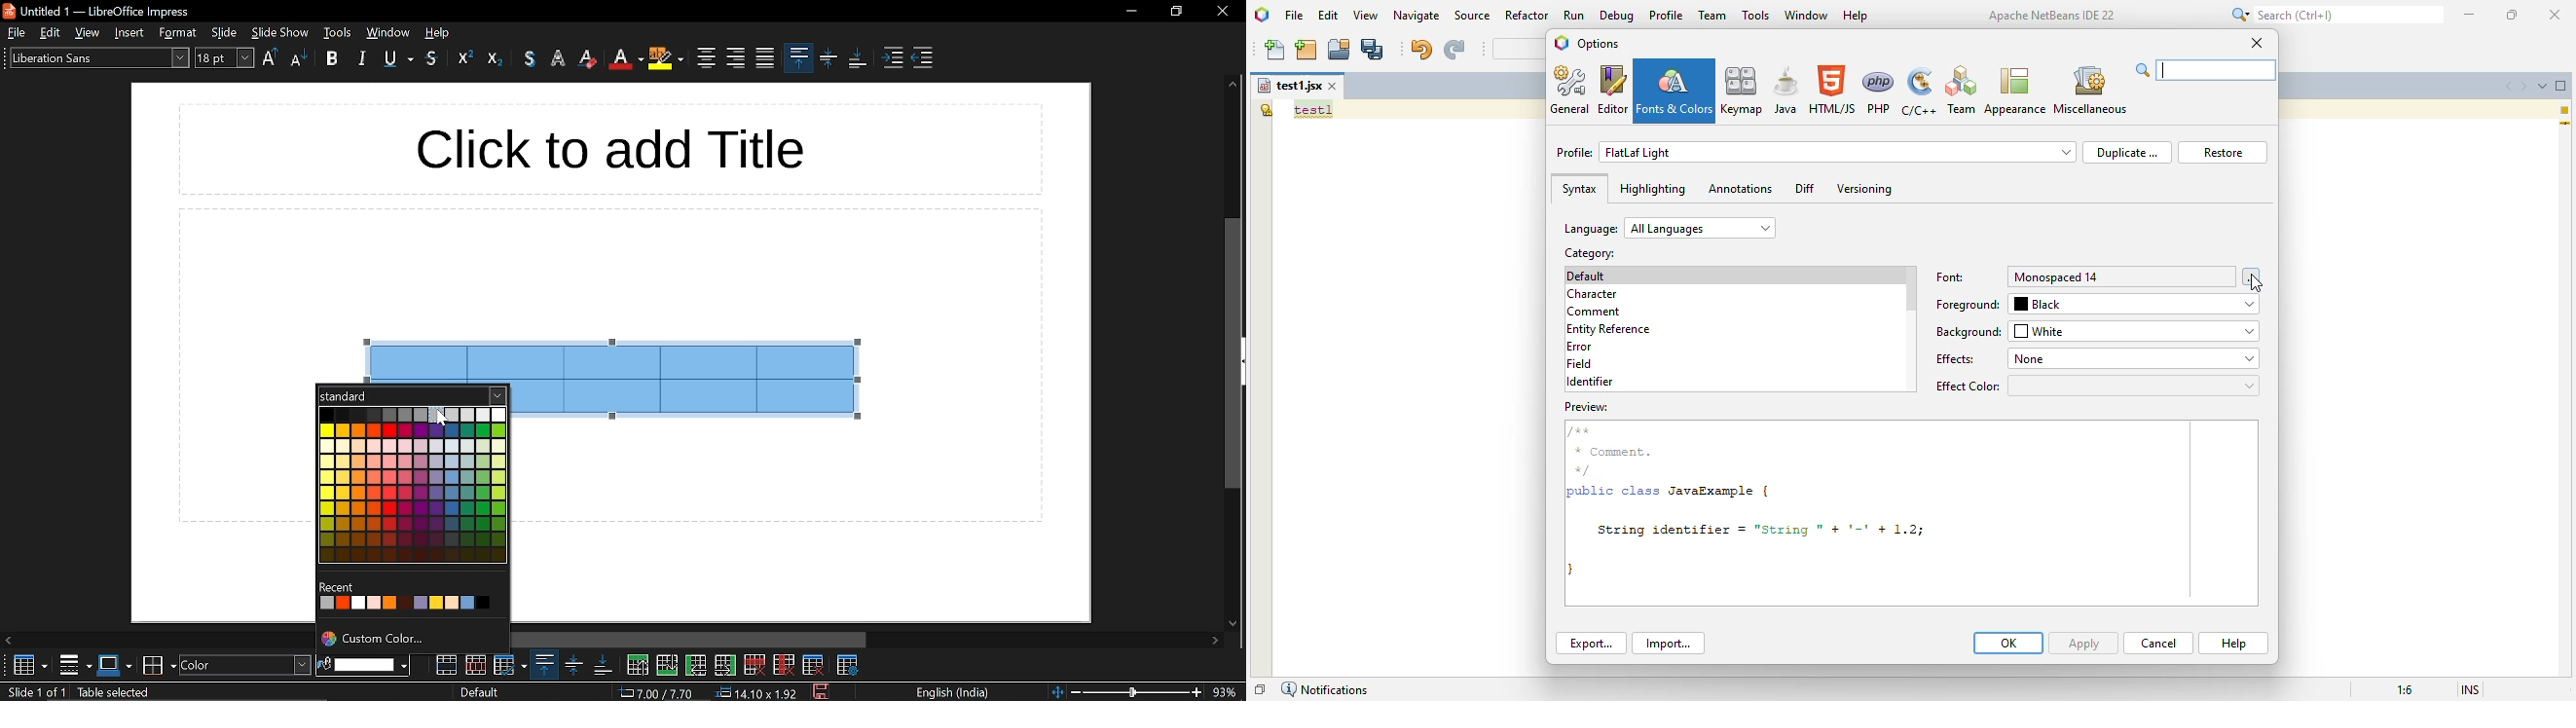 Image resolution: width=2576 pixels, height=728 pixels. Describe the element at coordinates (373, 665) in the screenshot. I see `fill color` at that location.